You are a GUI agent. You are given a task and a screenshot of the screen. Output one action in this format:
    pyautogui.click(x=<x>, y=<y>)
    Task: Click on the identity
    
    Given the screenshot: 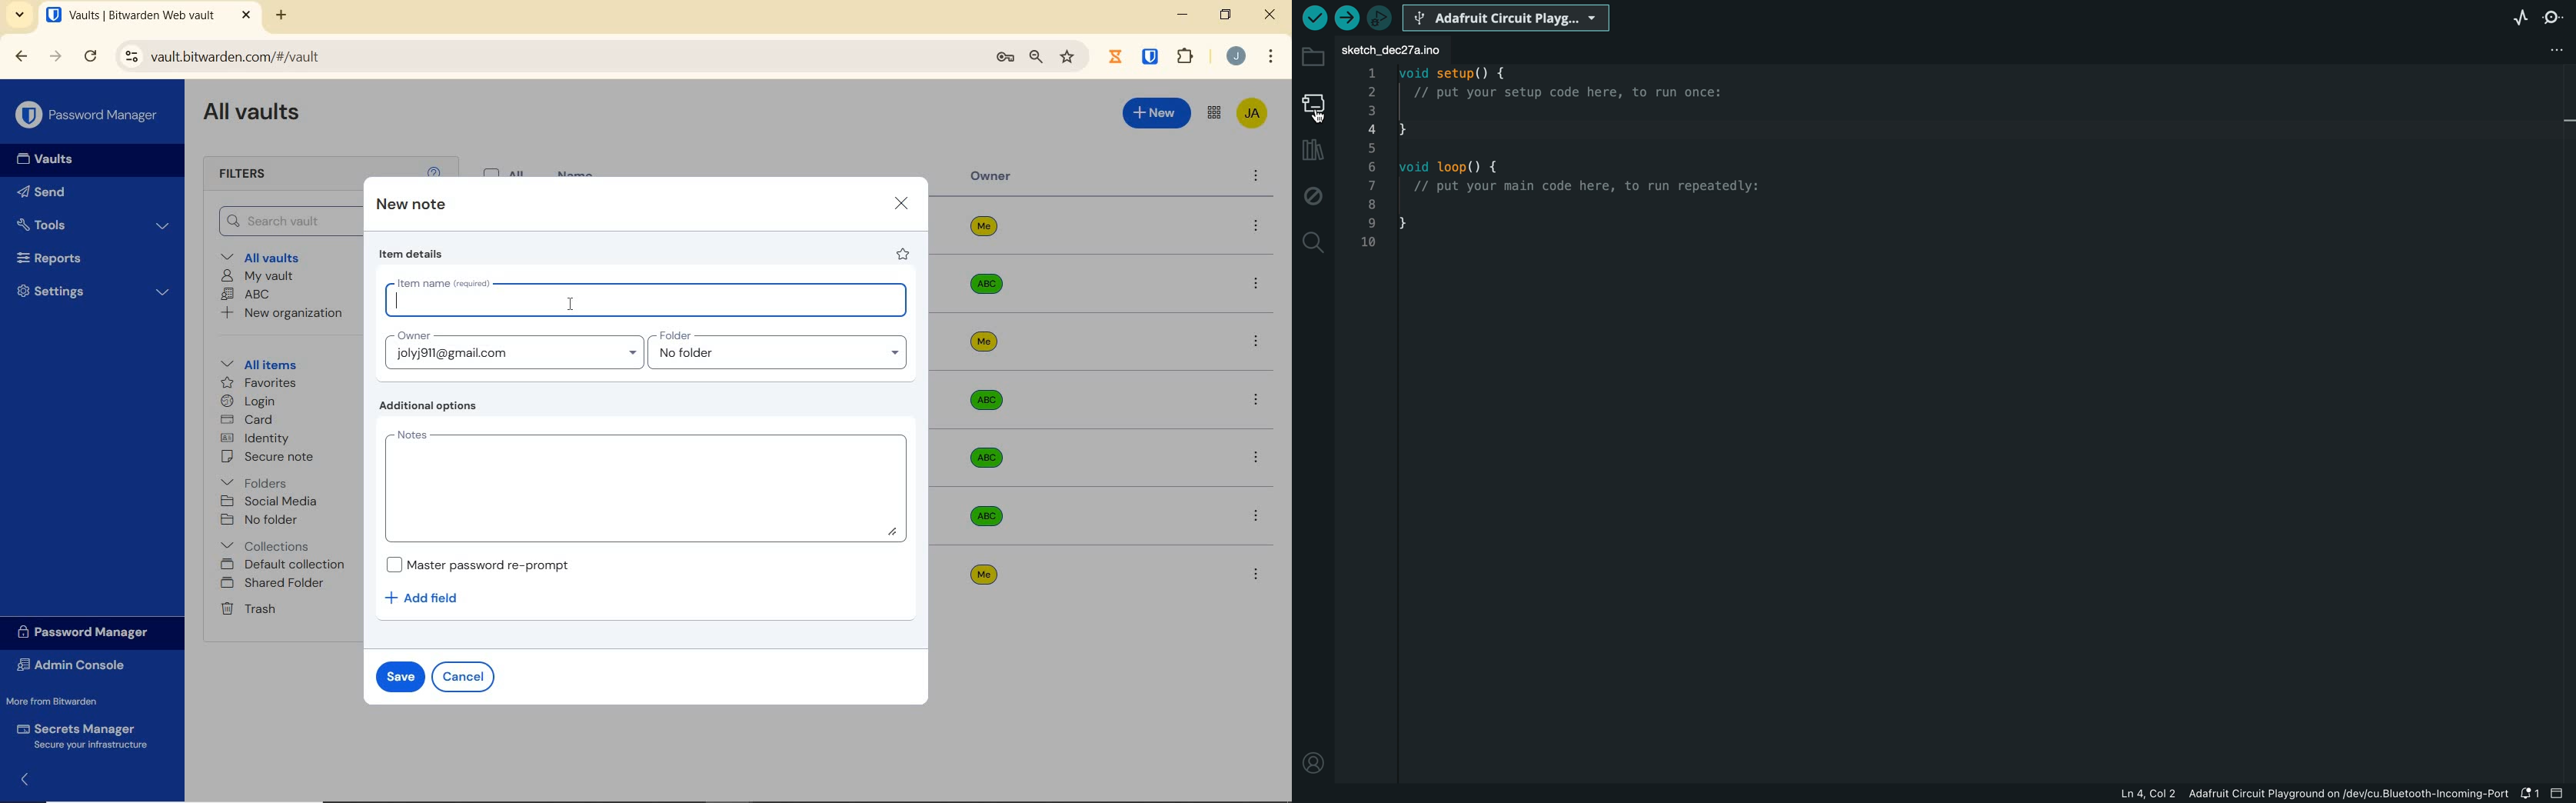 What is the action you would take?
    pyautogui.click(x=258, y=438)
    